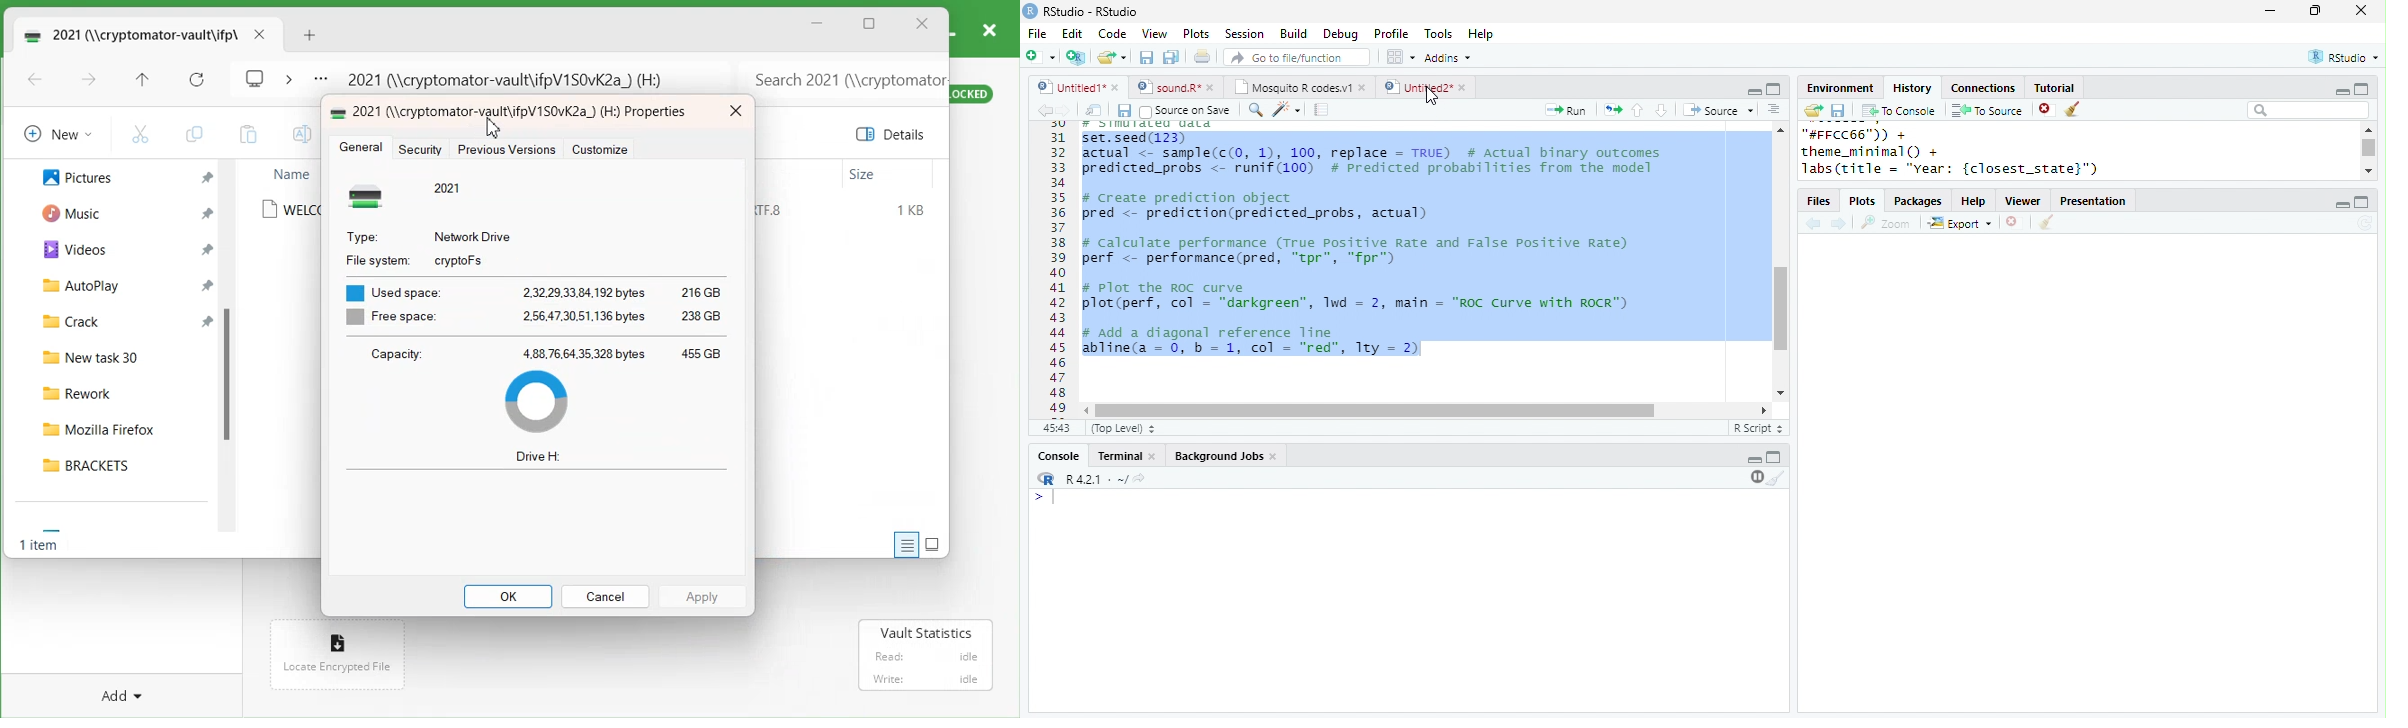 The height and width of the screenshot is (728, 2408). I want to click on save all, so click(1171, 57).